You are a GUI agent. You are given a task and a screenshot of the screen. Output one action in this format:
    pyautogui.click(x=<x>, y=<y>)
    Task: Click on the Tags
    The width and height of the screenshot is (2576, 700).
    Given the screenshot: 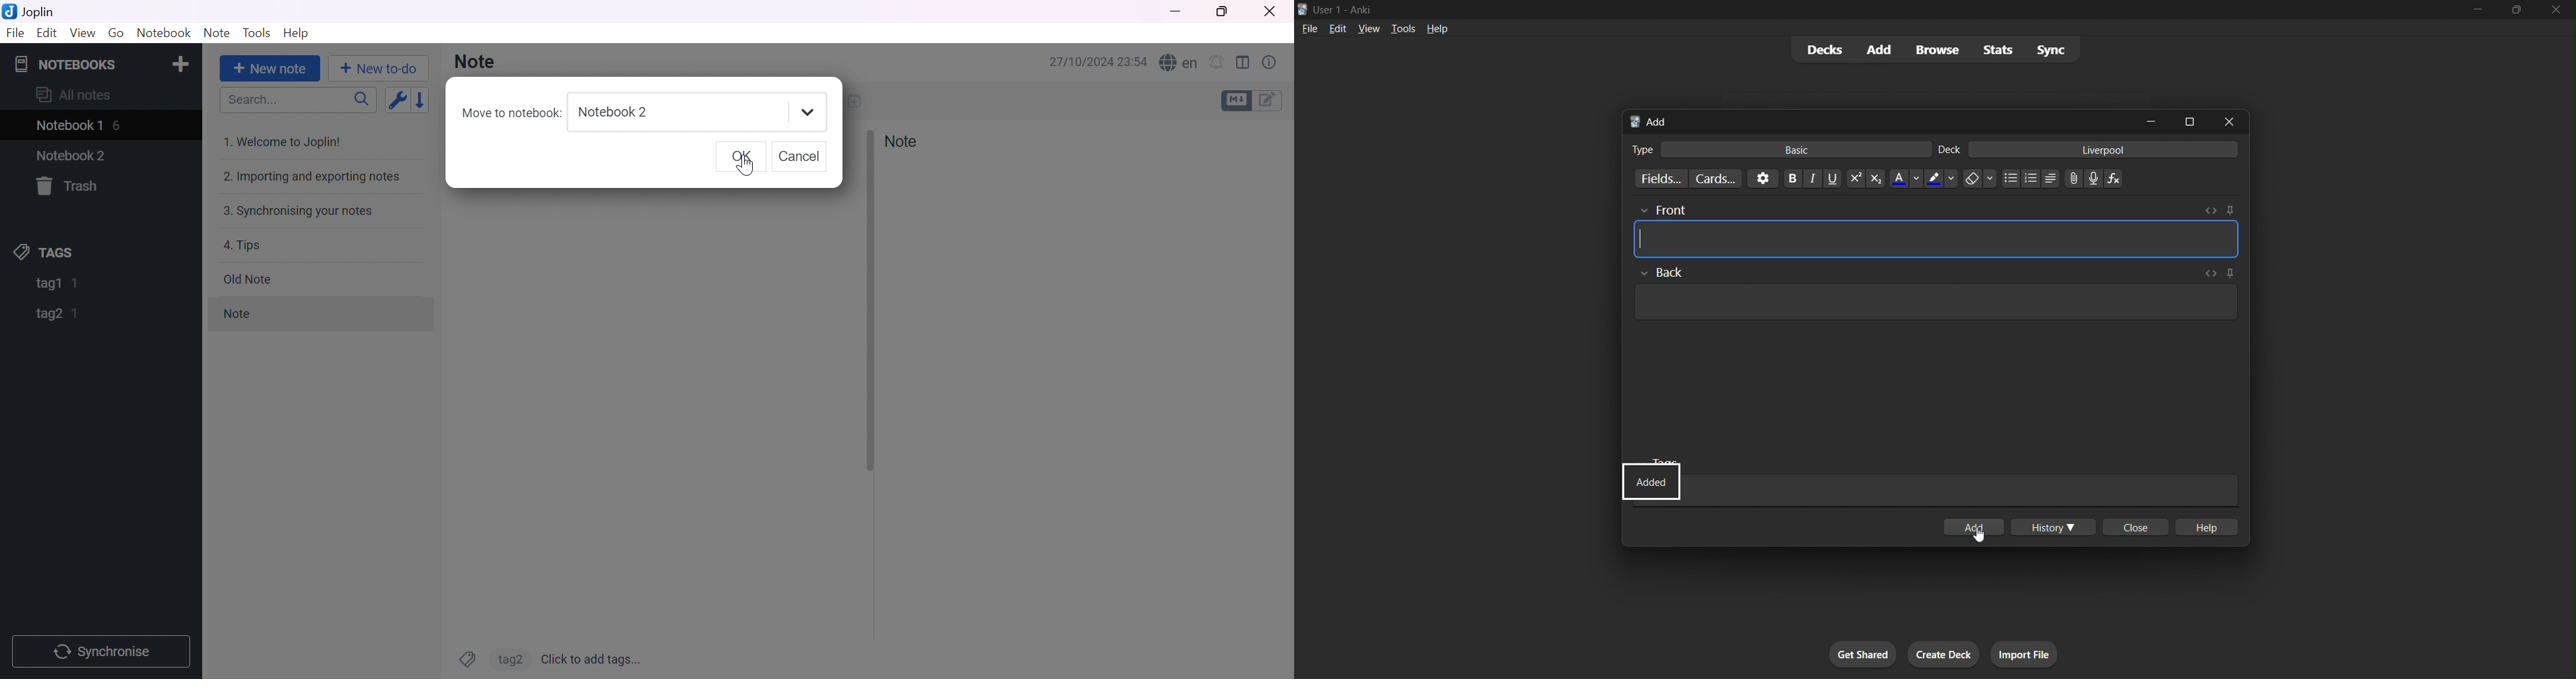 What is the action you would take?
    pyautogui.click(x=467, y=659)
    